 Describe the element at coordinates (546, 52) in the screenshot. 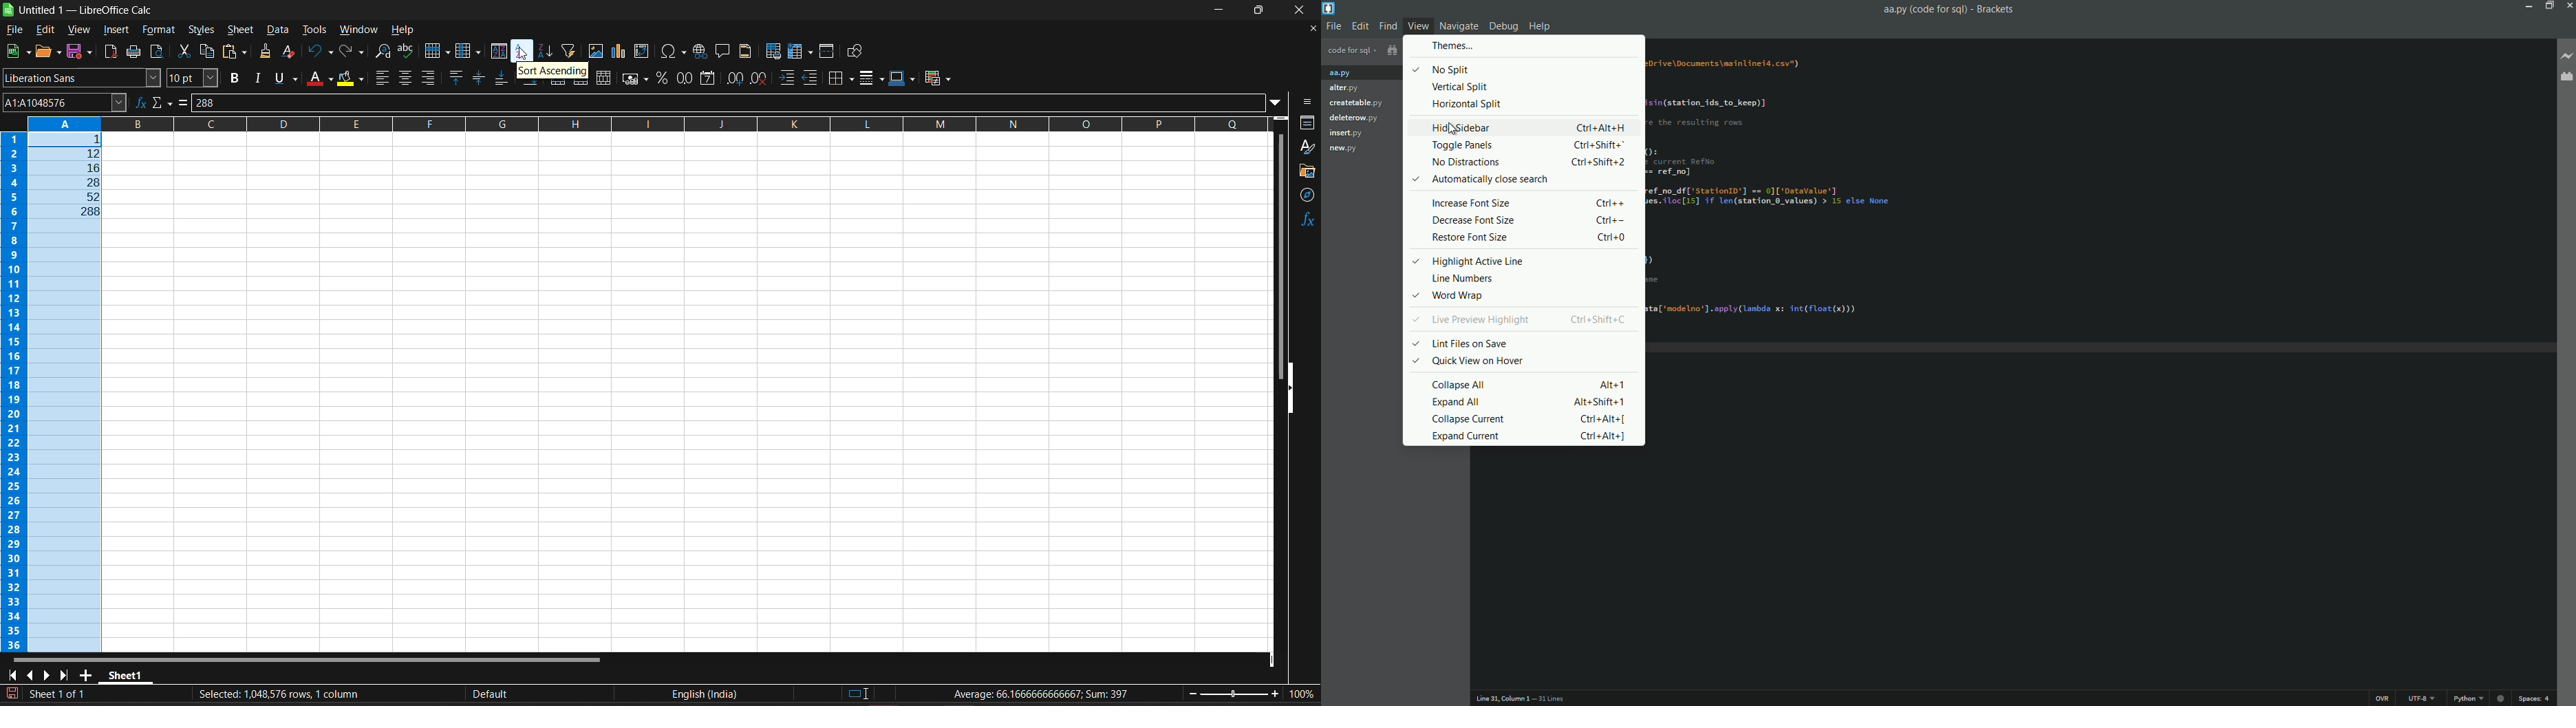

I see `sort descending` at that location.